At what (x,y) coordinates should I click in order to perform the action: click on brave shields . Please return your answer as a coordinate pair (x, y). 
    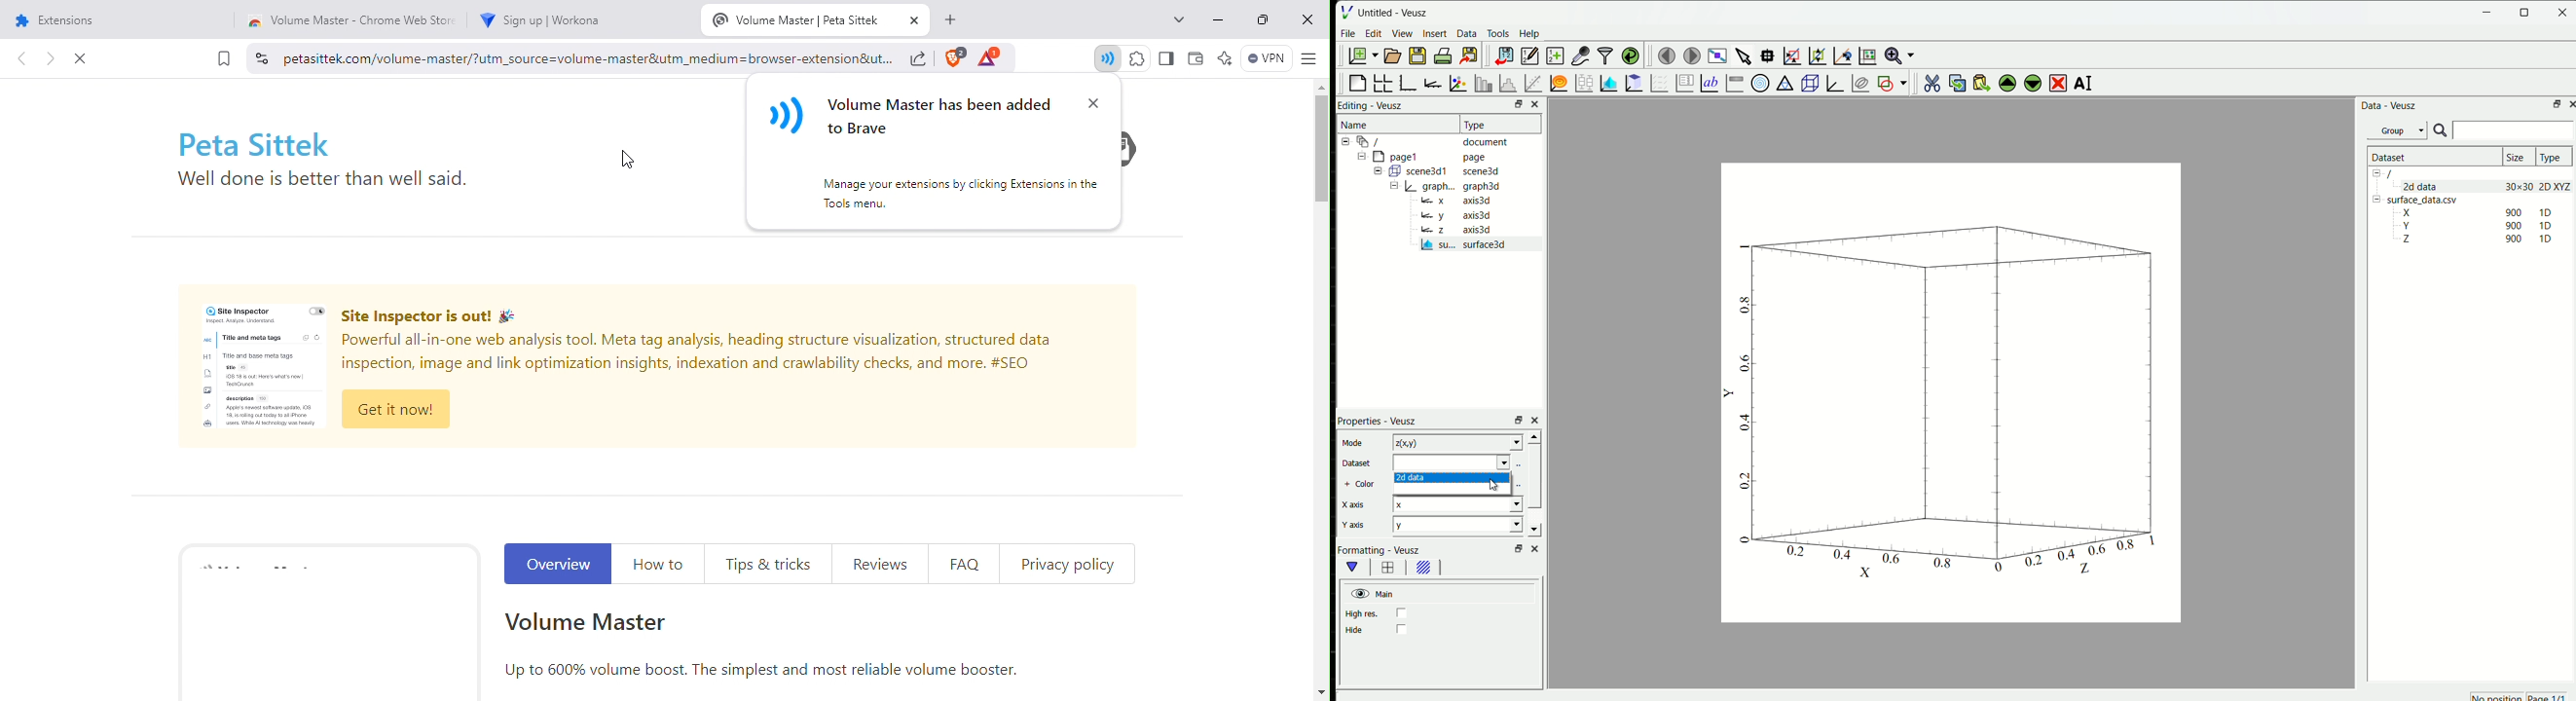
    Looking at the image, I should click on (955, 55).